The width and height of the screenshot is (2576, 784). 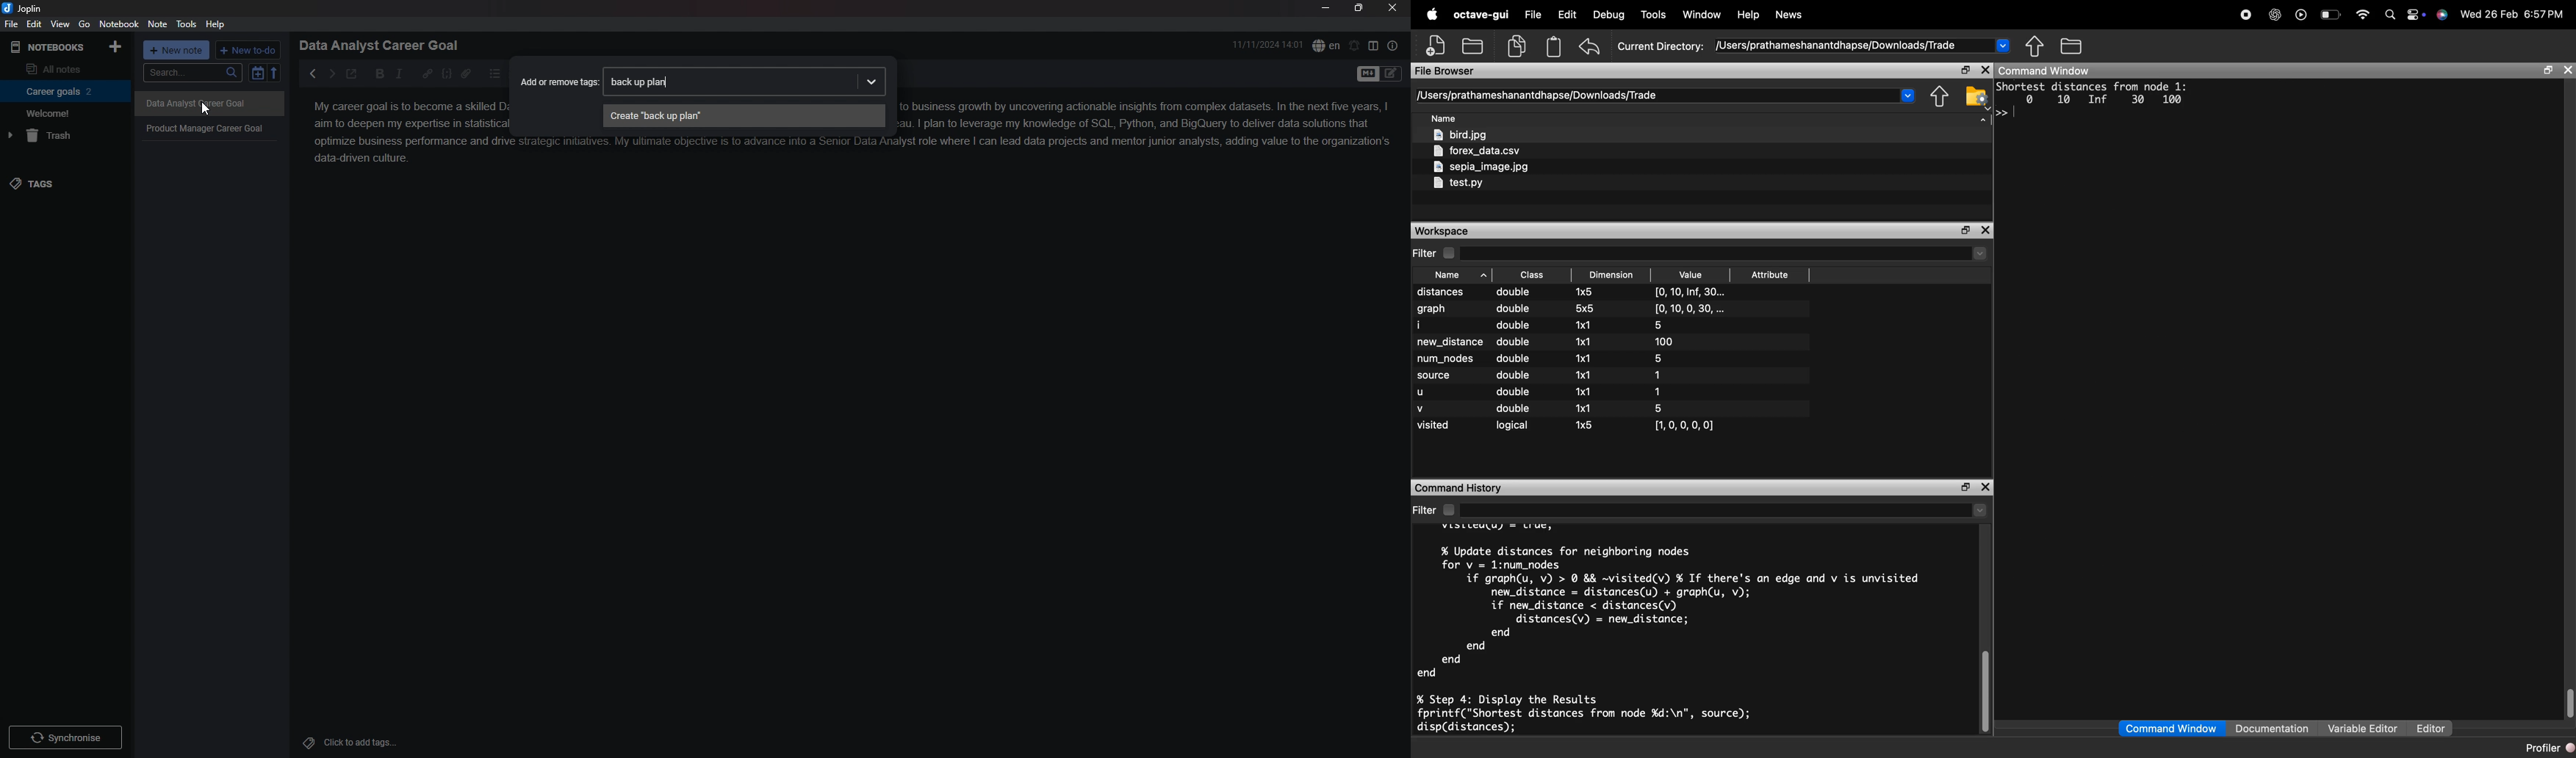 I want to click on close, so click(x=1986, y=231).